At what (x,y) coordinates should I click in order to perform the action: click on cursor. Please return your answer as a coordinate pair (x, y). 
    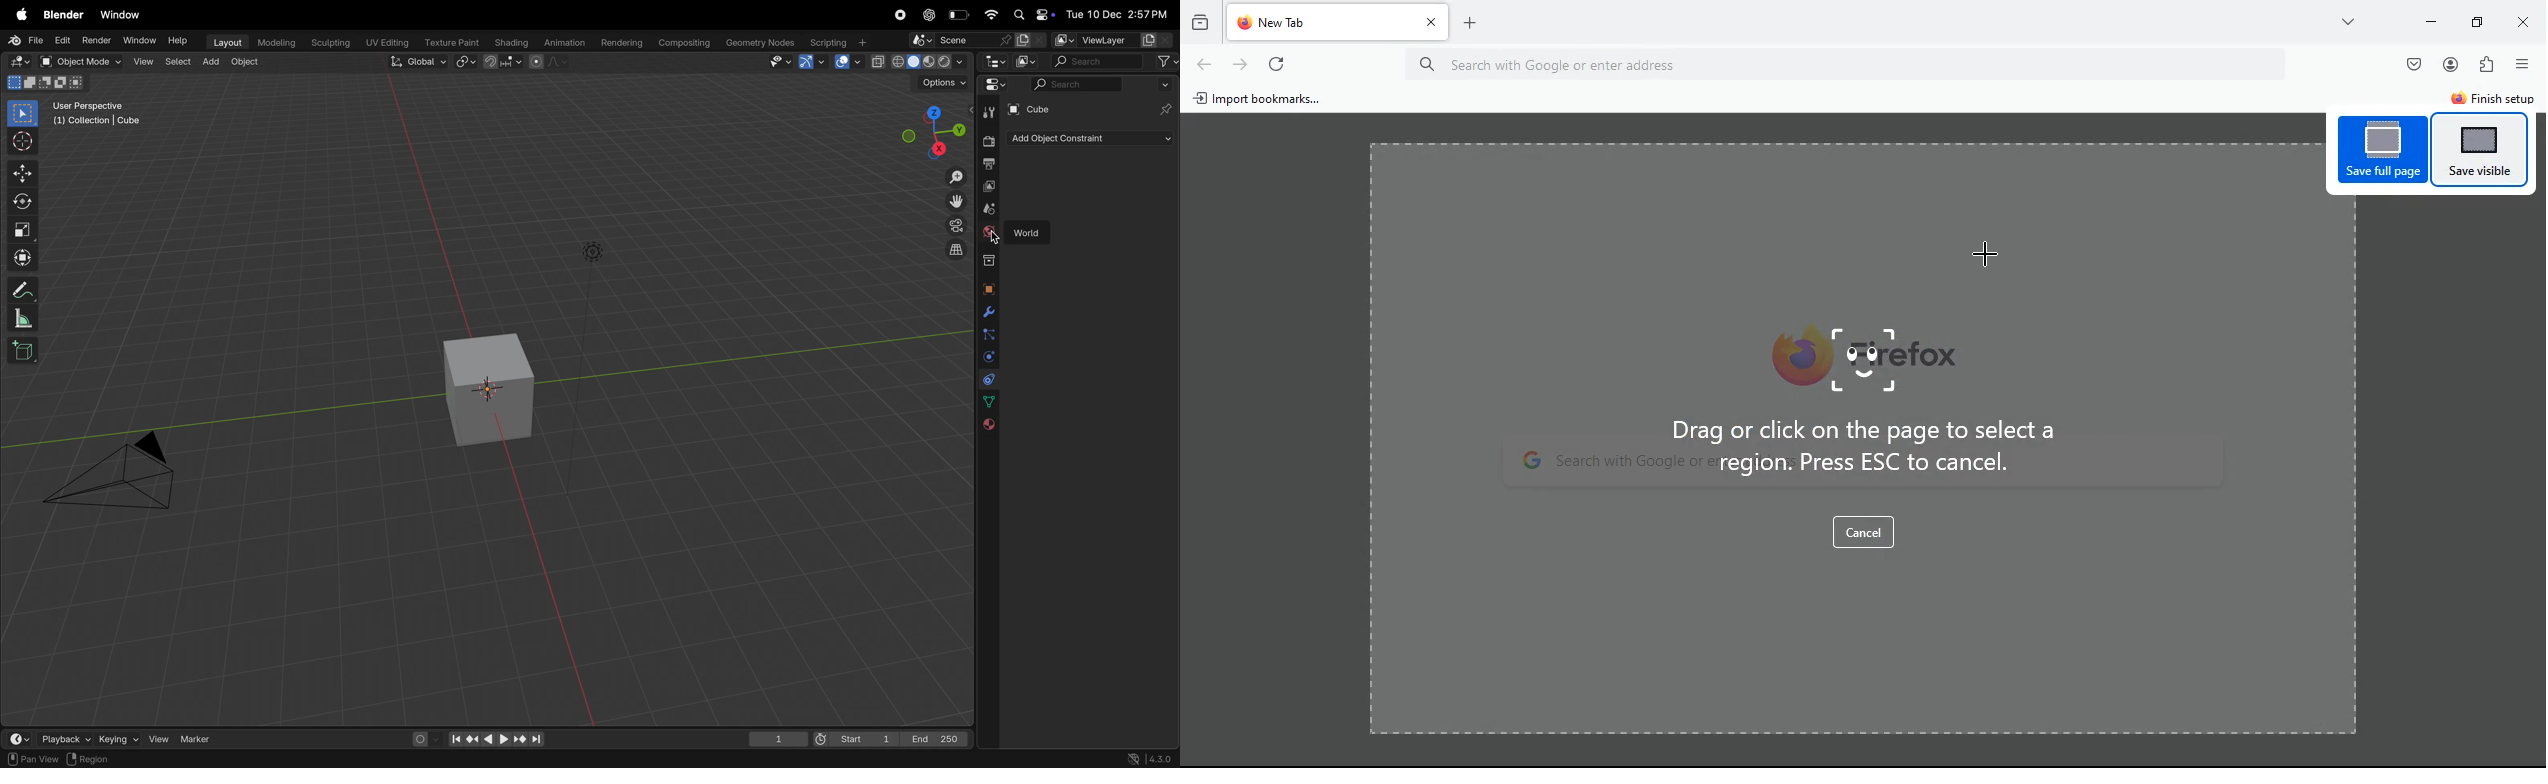
    Looking at the image, I should click on (23, 141).